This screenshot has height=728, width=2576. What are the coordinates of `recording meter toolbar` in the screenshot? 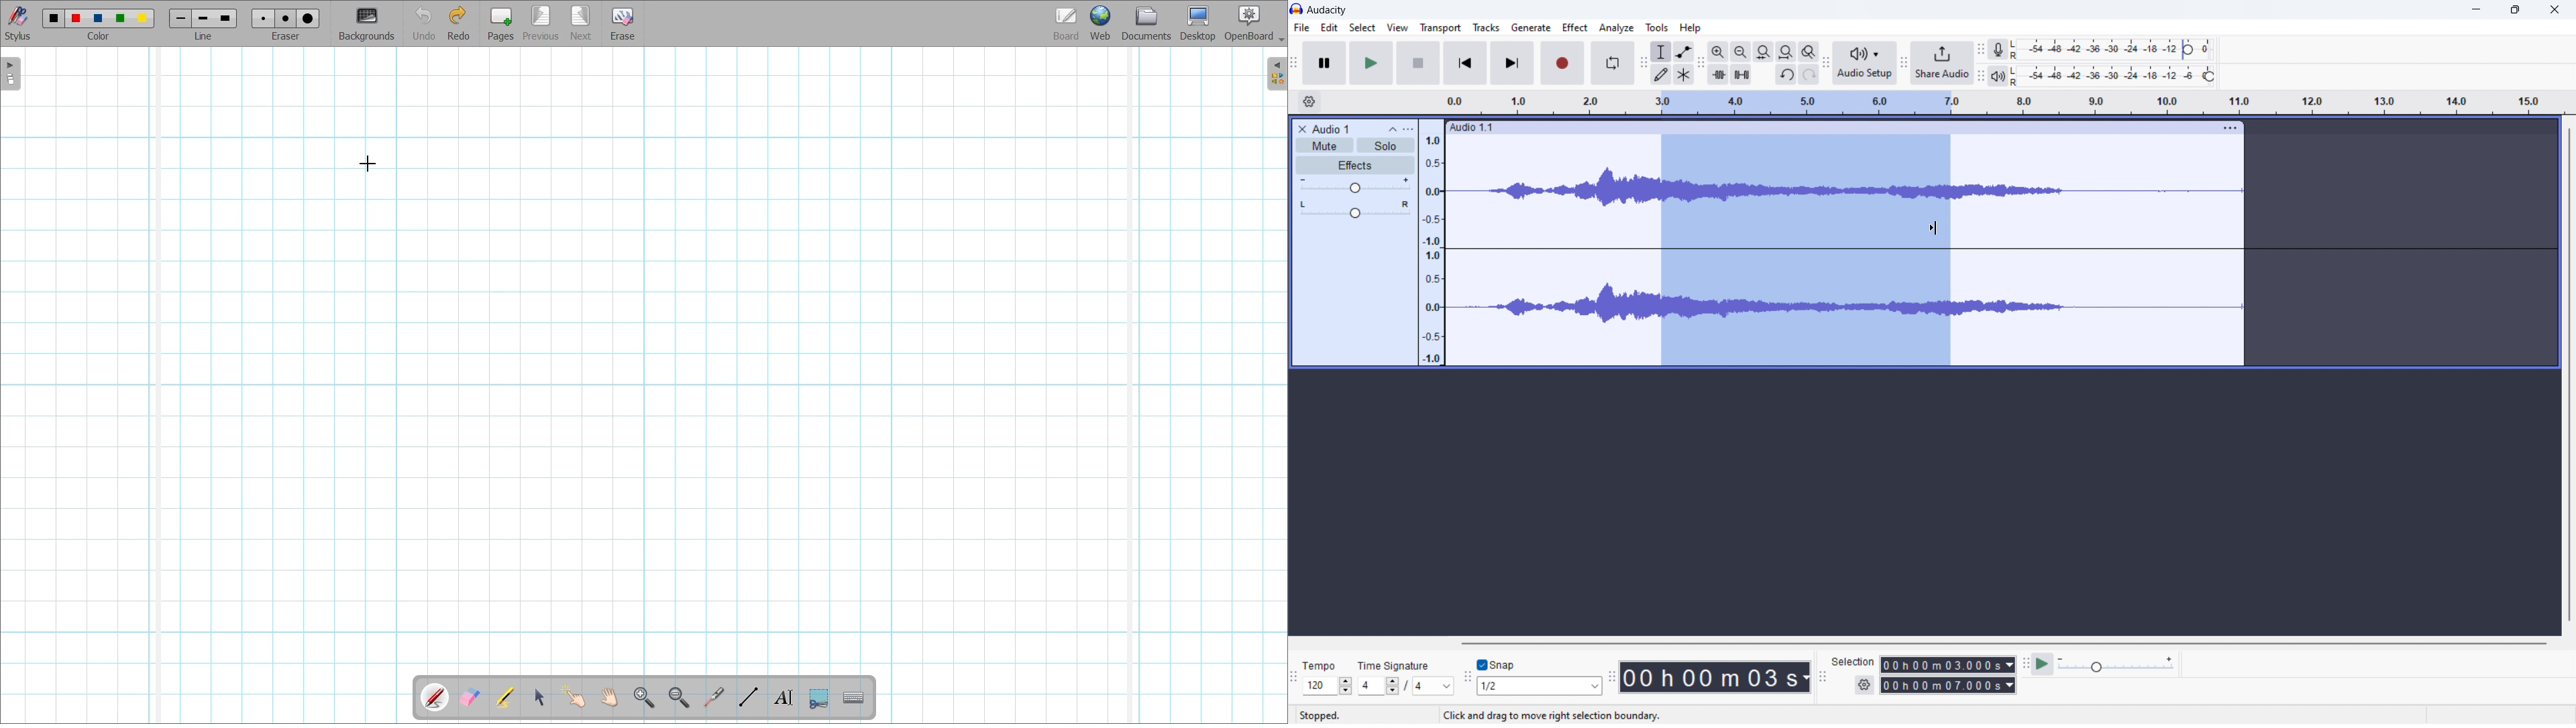 It's located at (1981, 50).